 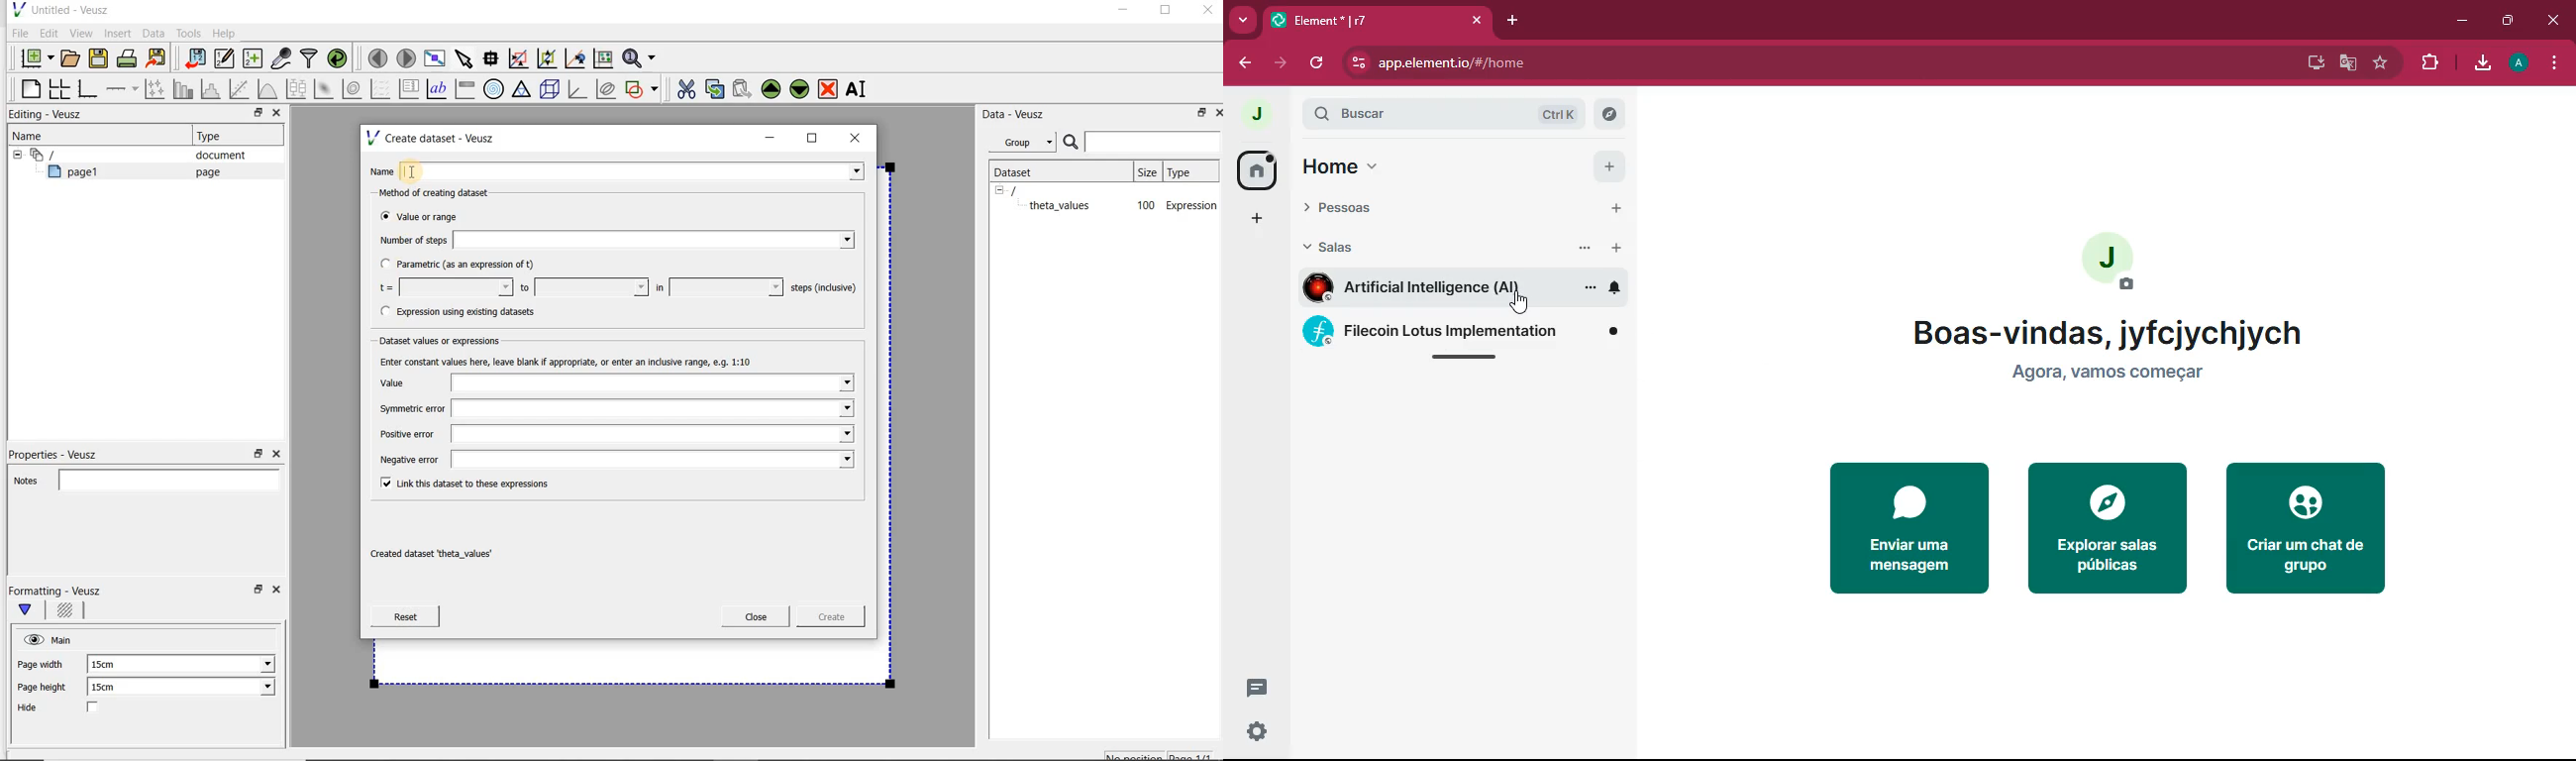 I want to click on downloads, so click(x=2478, y=63).